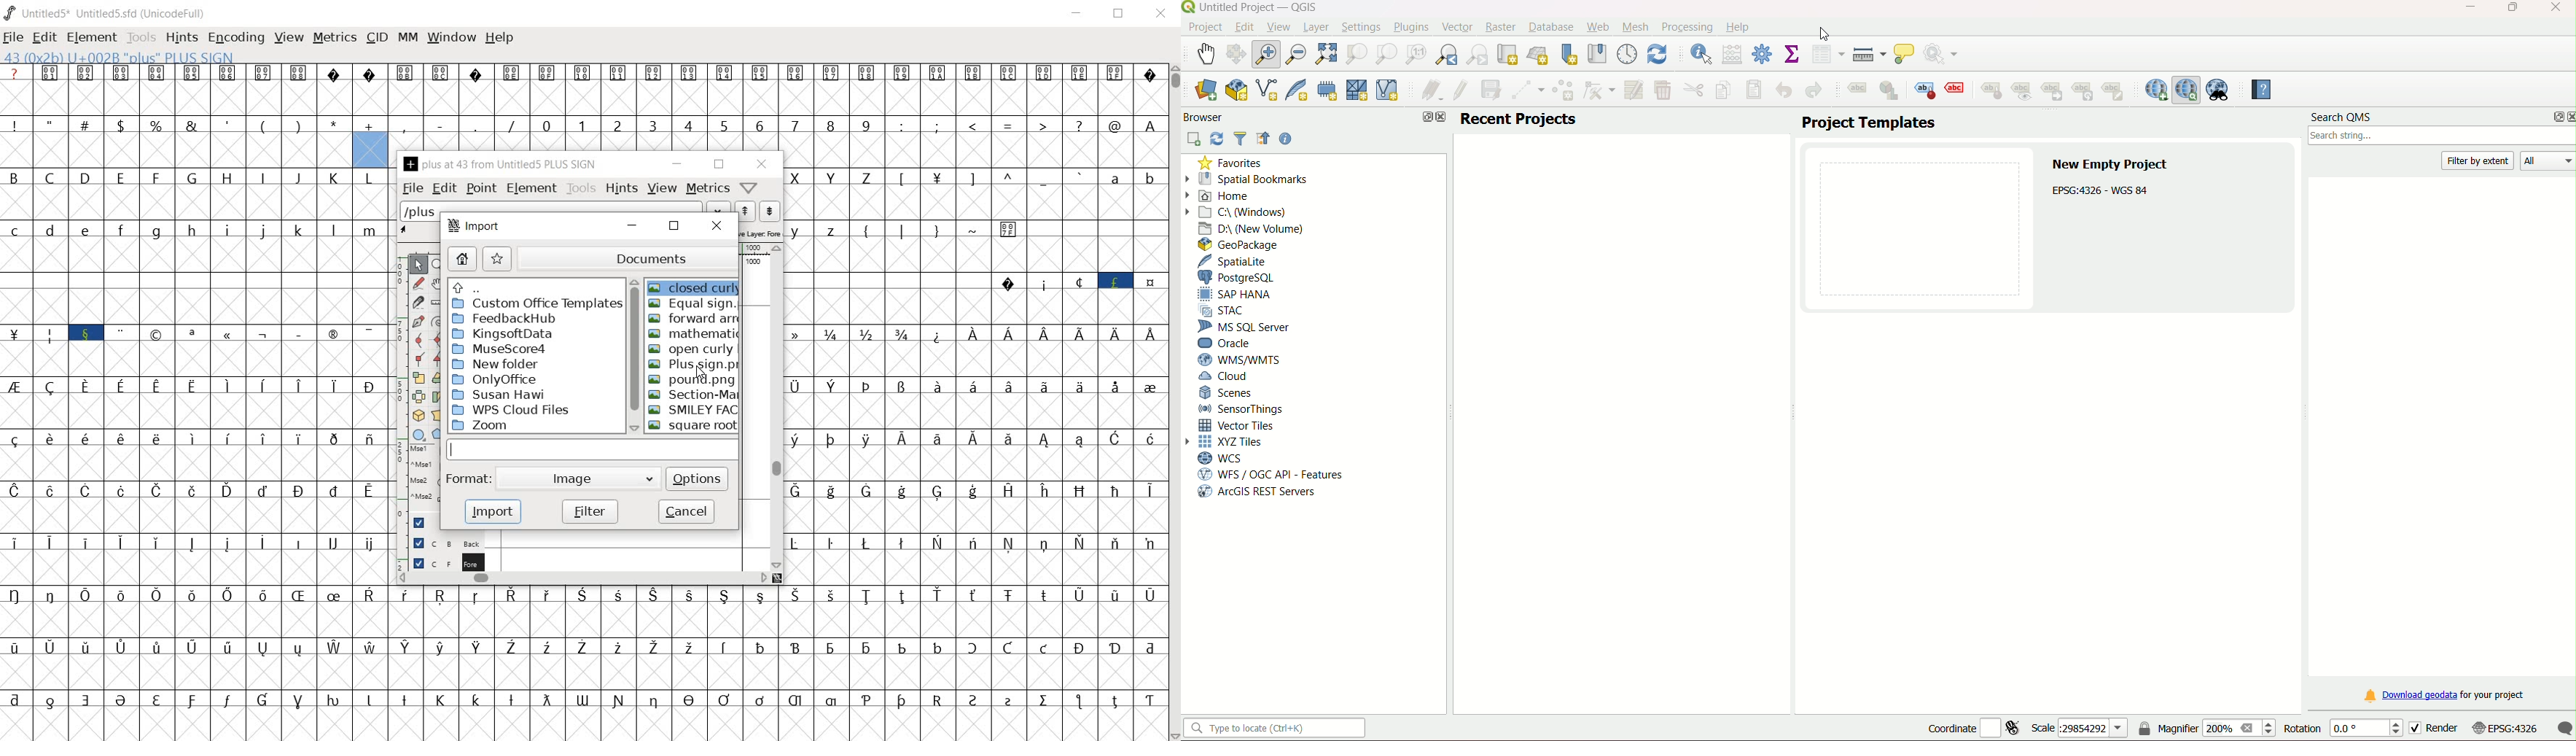  Describe the element at coordinates (496, 379) in the screenshot. I see `OnlyOffice` at that location.